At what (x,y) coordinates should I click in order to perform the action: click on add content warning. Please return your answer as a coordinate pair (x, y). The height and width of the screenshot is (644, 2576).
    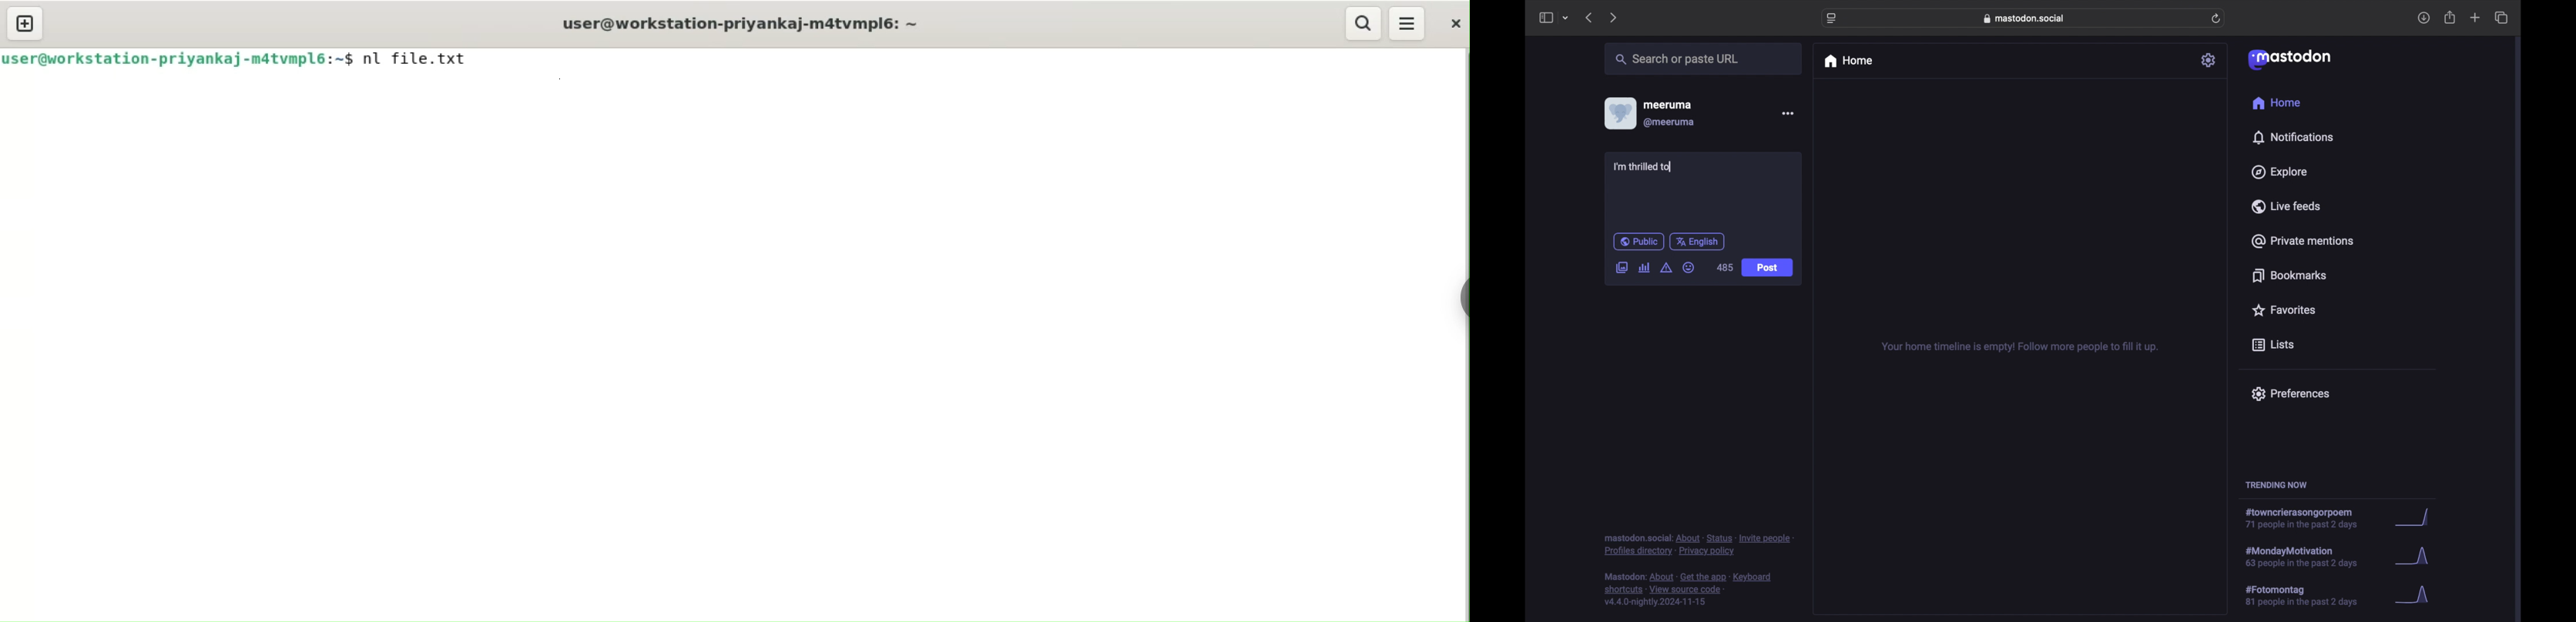
    Looking at the image, I should click on (1667, 268).